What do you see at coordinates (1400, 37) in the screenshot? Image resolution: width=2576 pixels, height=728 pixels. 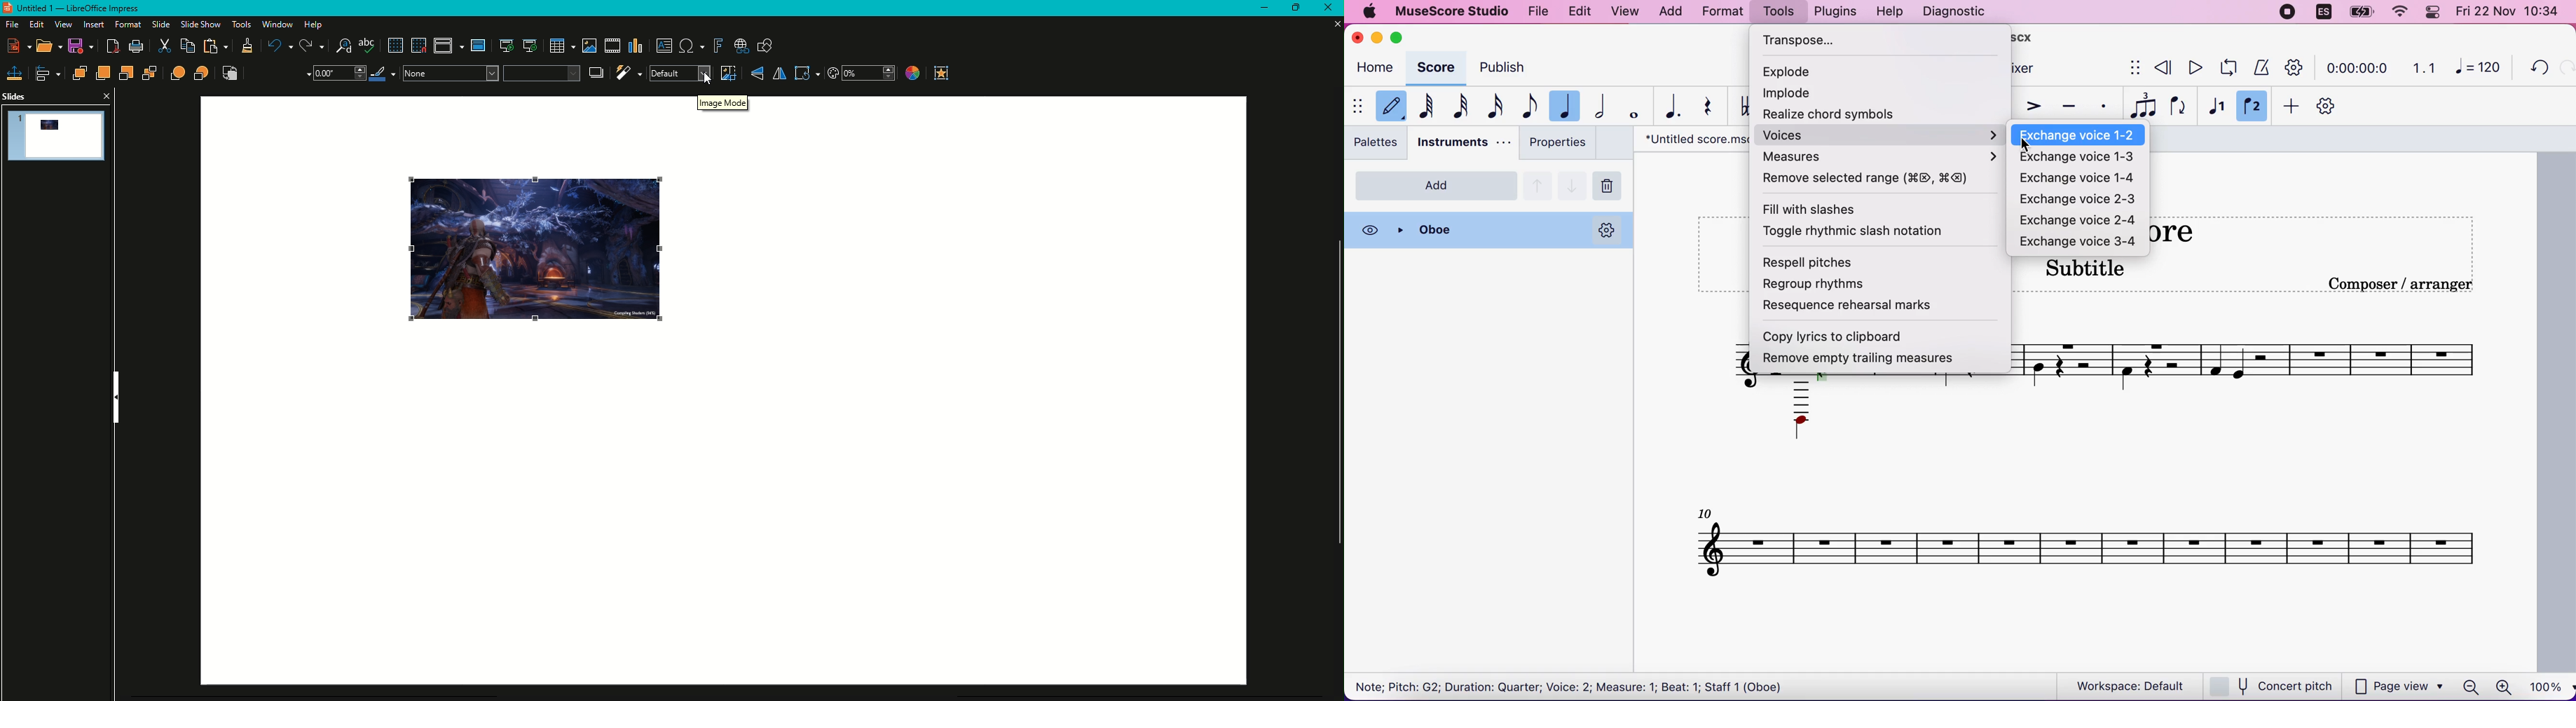 I see `maximize` at bounding box center [1400, 37].